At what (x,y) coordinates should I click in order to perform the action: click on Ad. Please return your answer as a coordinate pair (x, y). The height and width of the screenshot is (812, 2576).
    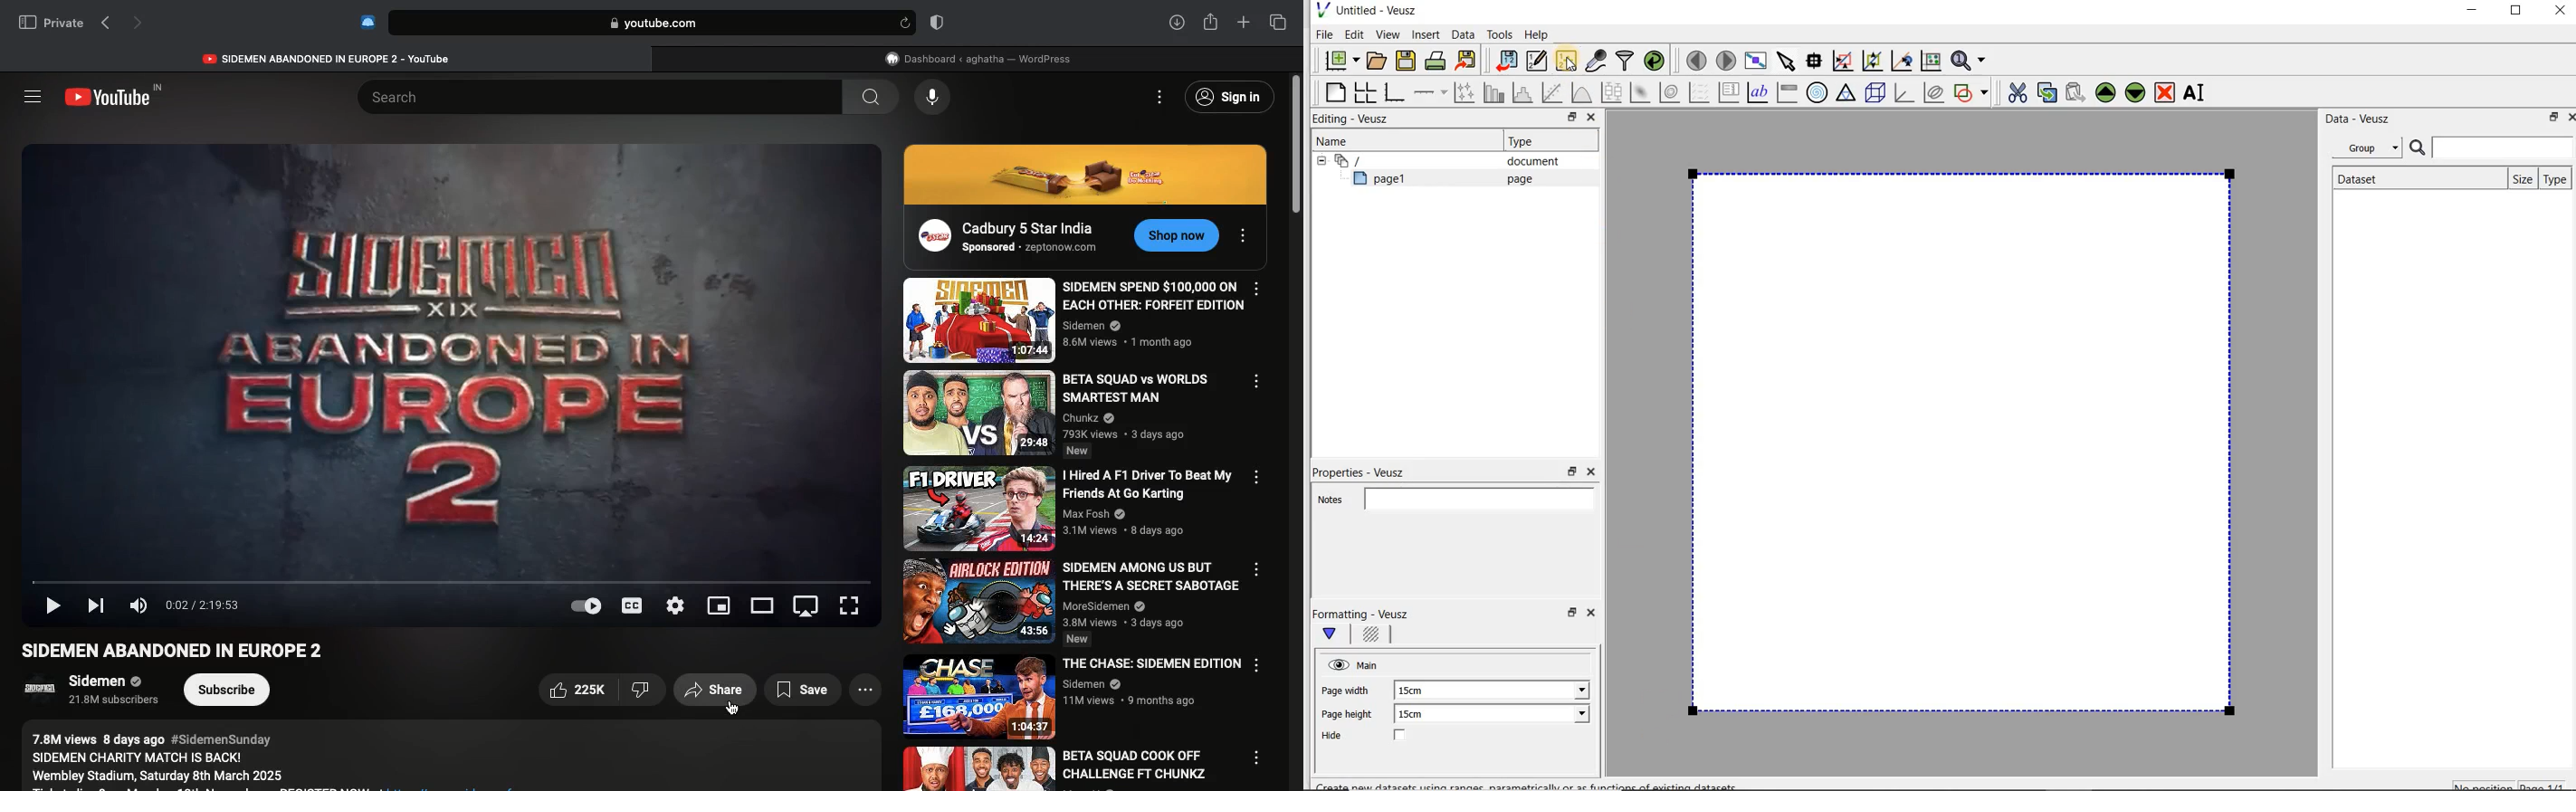
    Looking at the image, I should click on (1088, 175).